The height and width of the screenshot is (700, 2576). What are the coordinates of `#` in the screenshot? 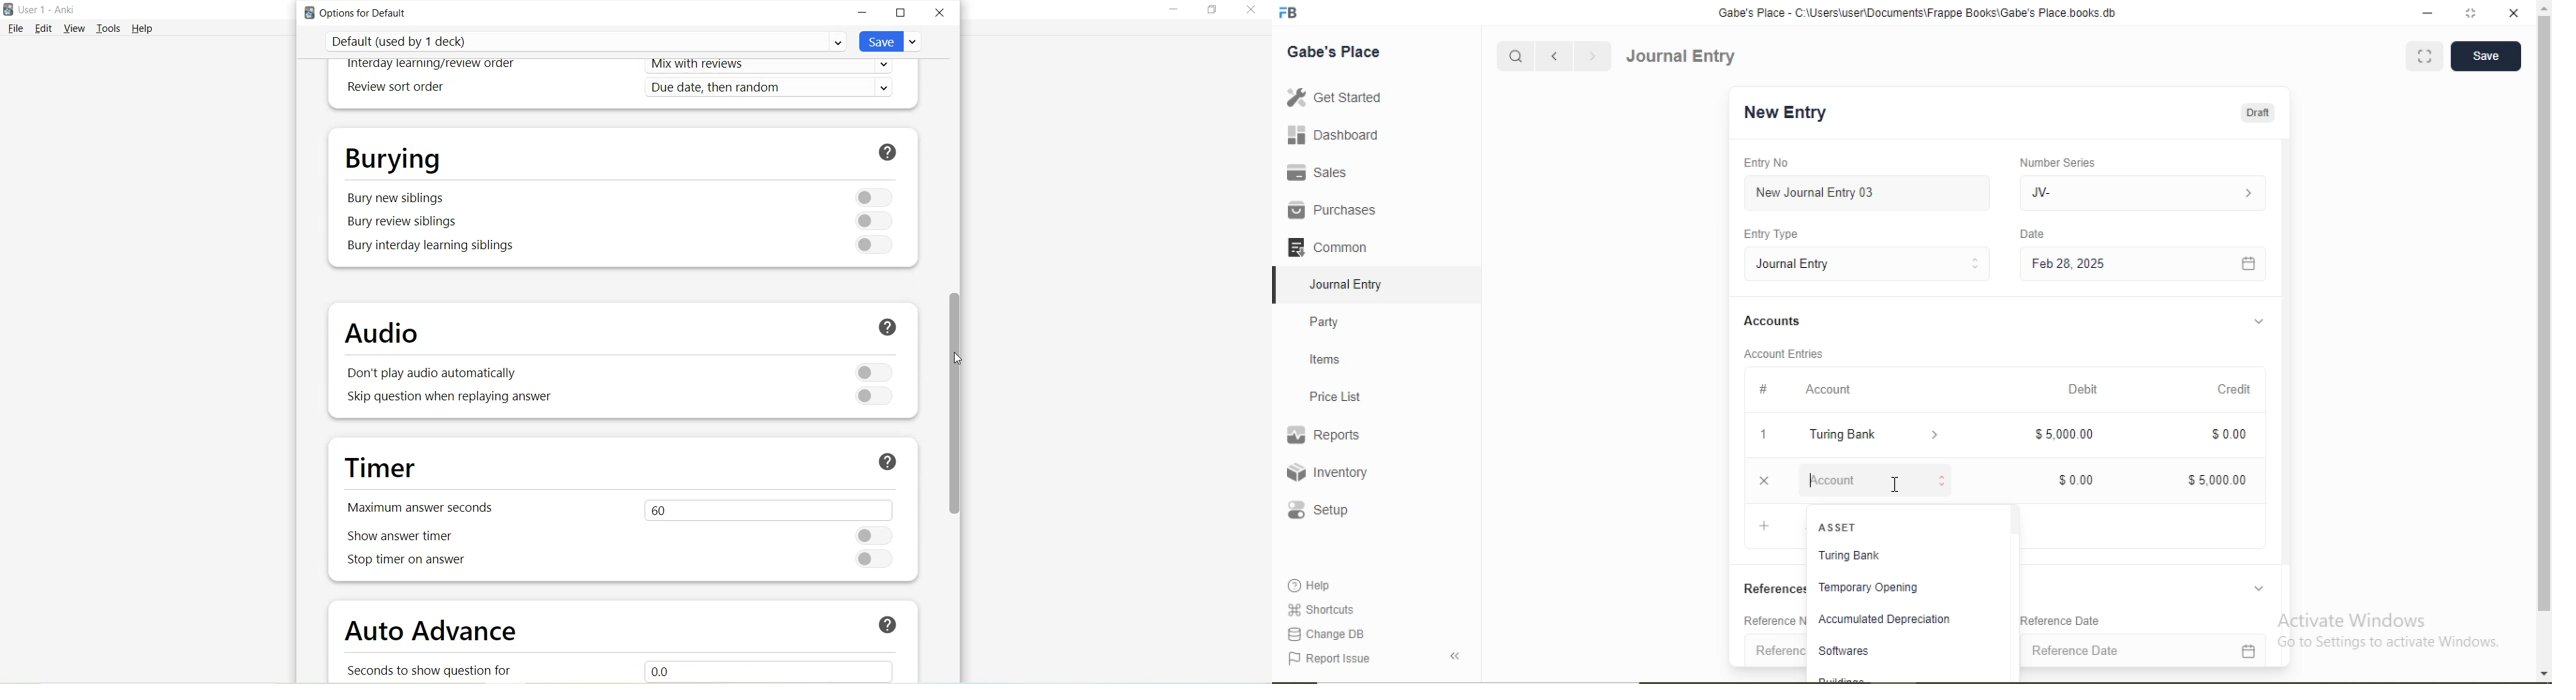 It's located at (1763, 388).